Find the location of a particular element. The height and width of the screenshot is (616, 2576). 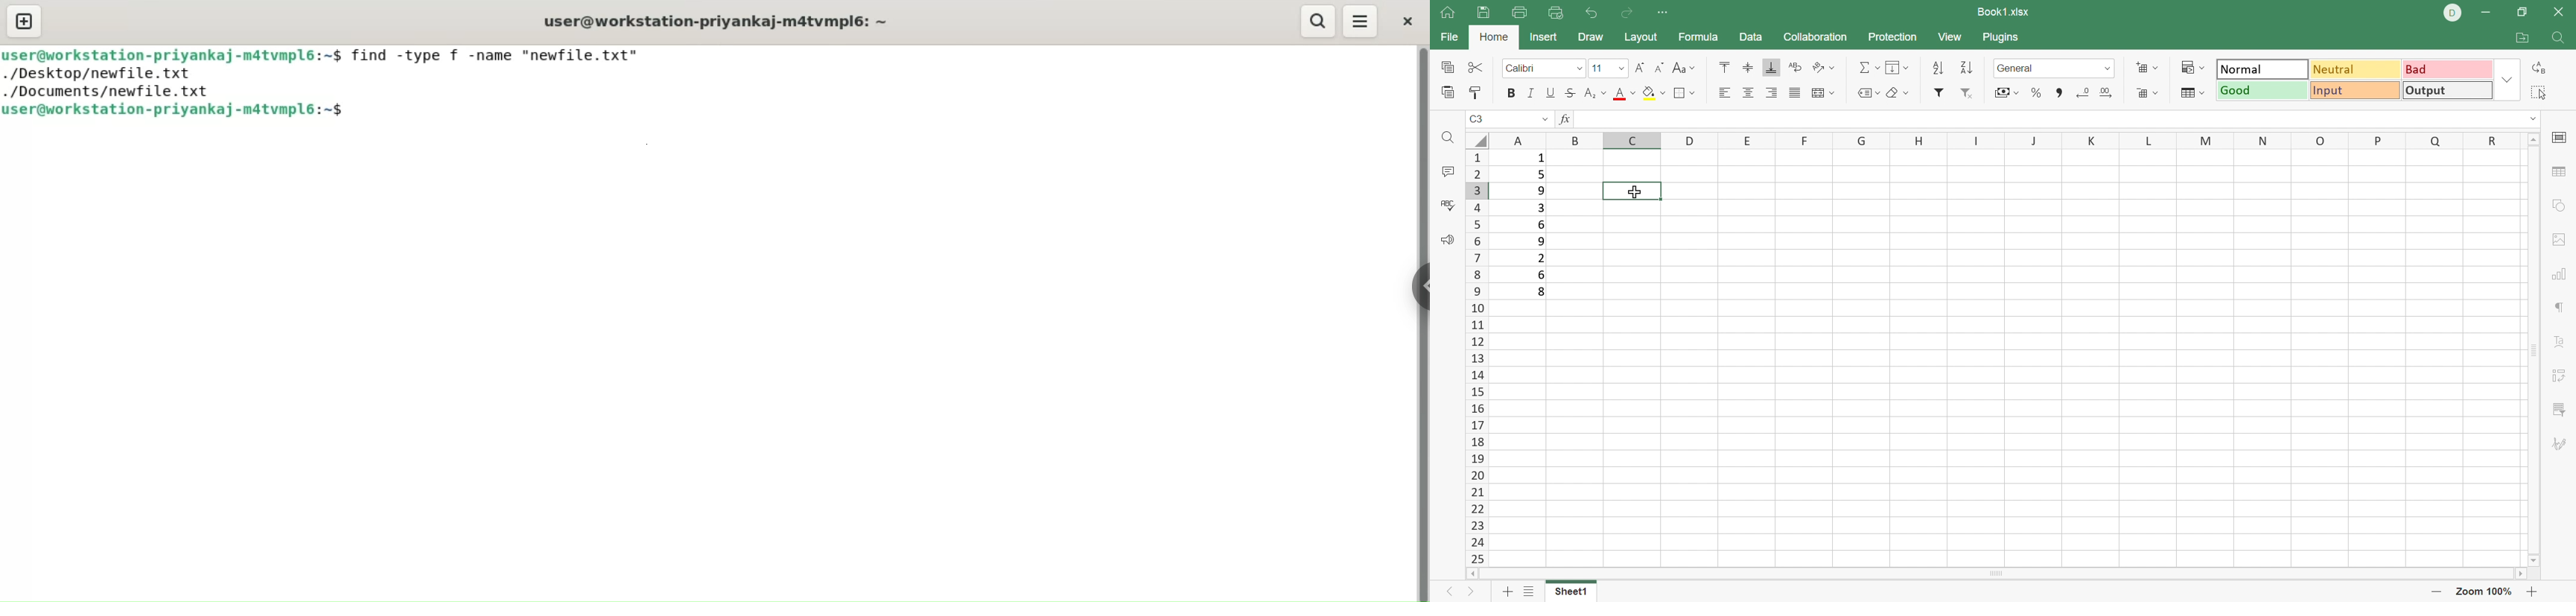

Summation is located at coordinates (1869, 69).